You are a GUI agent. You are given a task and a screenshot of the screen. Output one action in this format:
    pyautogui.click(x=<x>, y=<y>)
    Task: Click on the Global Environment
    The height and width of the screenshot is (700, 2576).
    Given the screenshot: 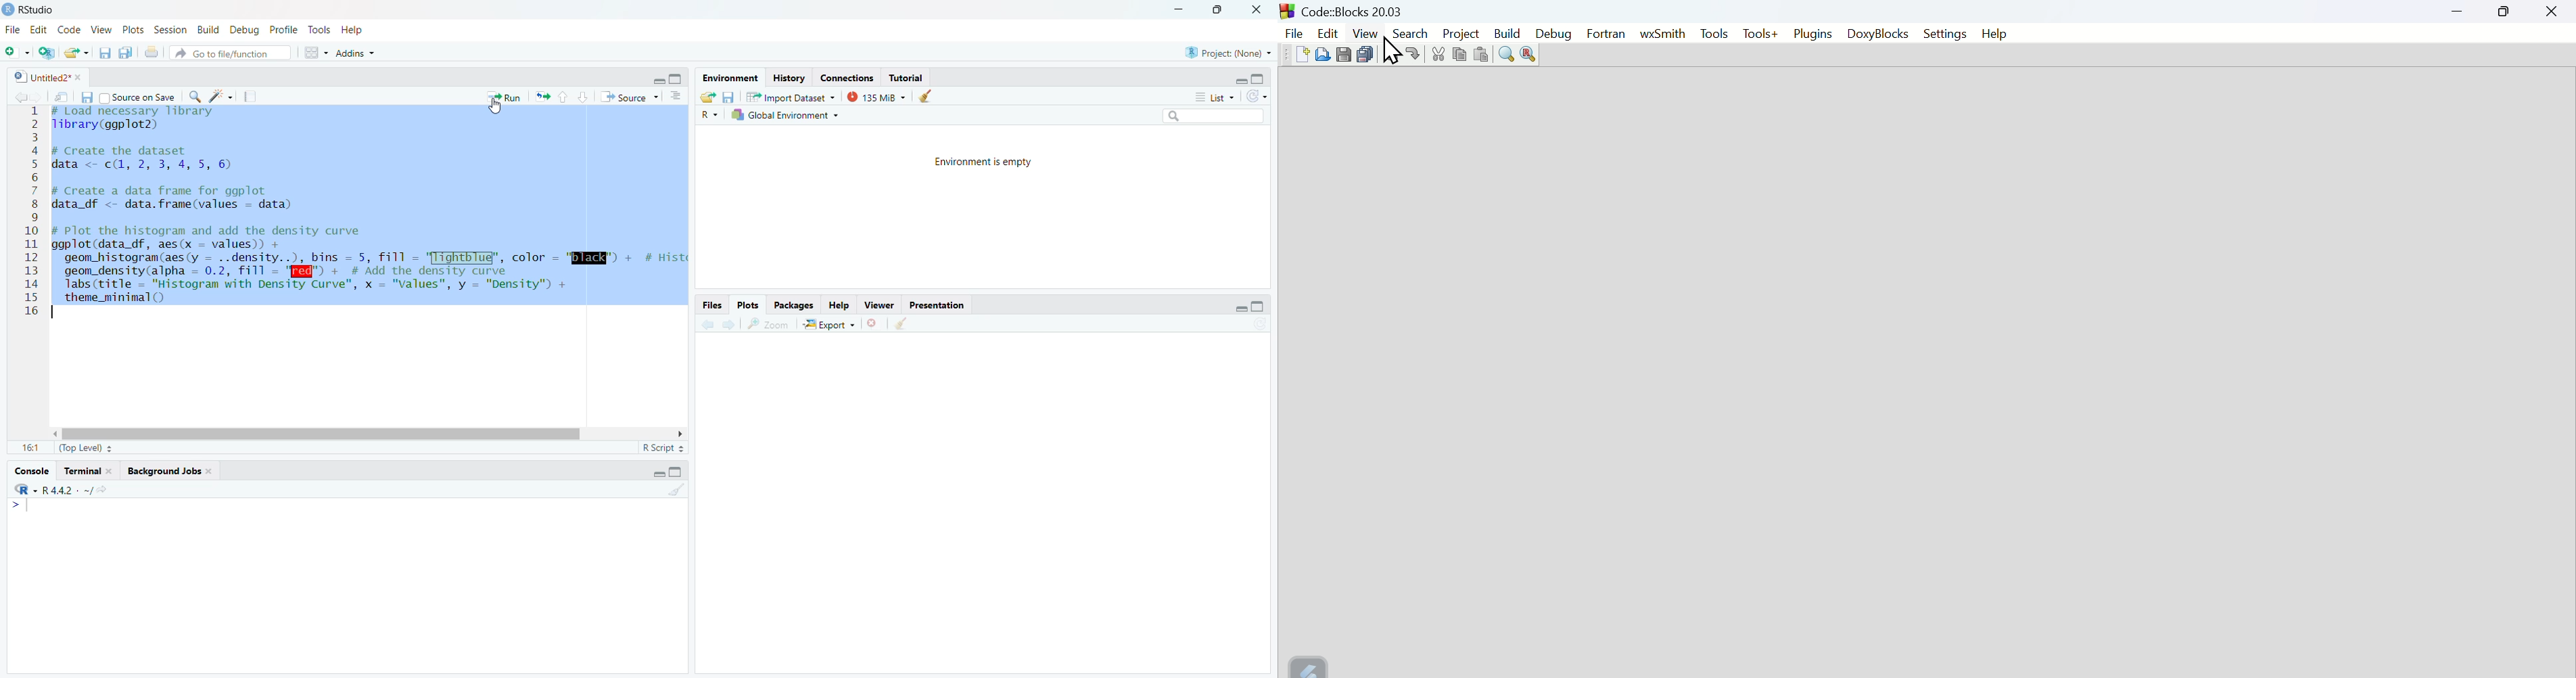 What is the action you would take?
    pyautogui.click(x=785, y=115)
    